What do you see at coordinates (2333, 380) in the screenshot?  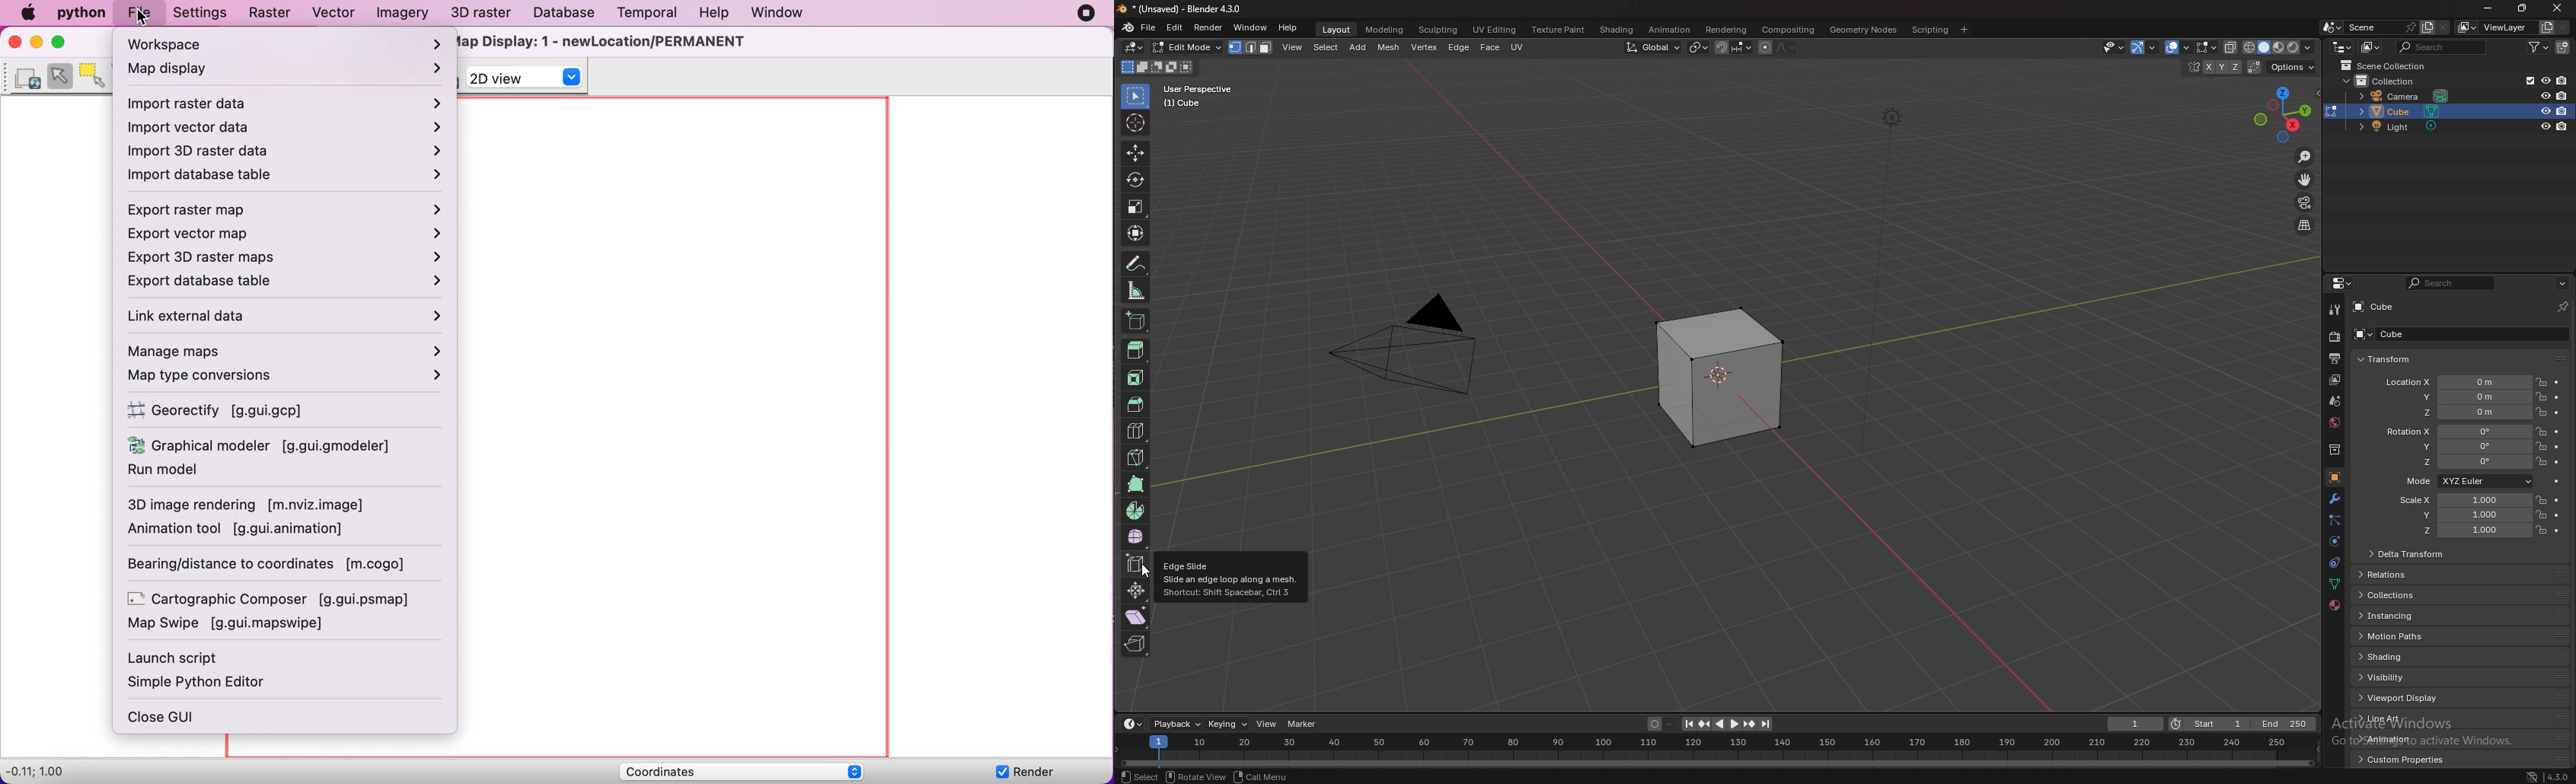 I see `view layer` at bounding box center [2333, 380].